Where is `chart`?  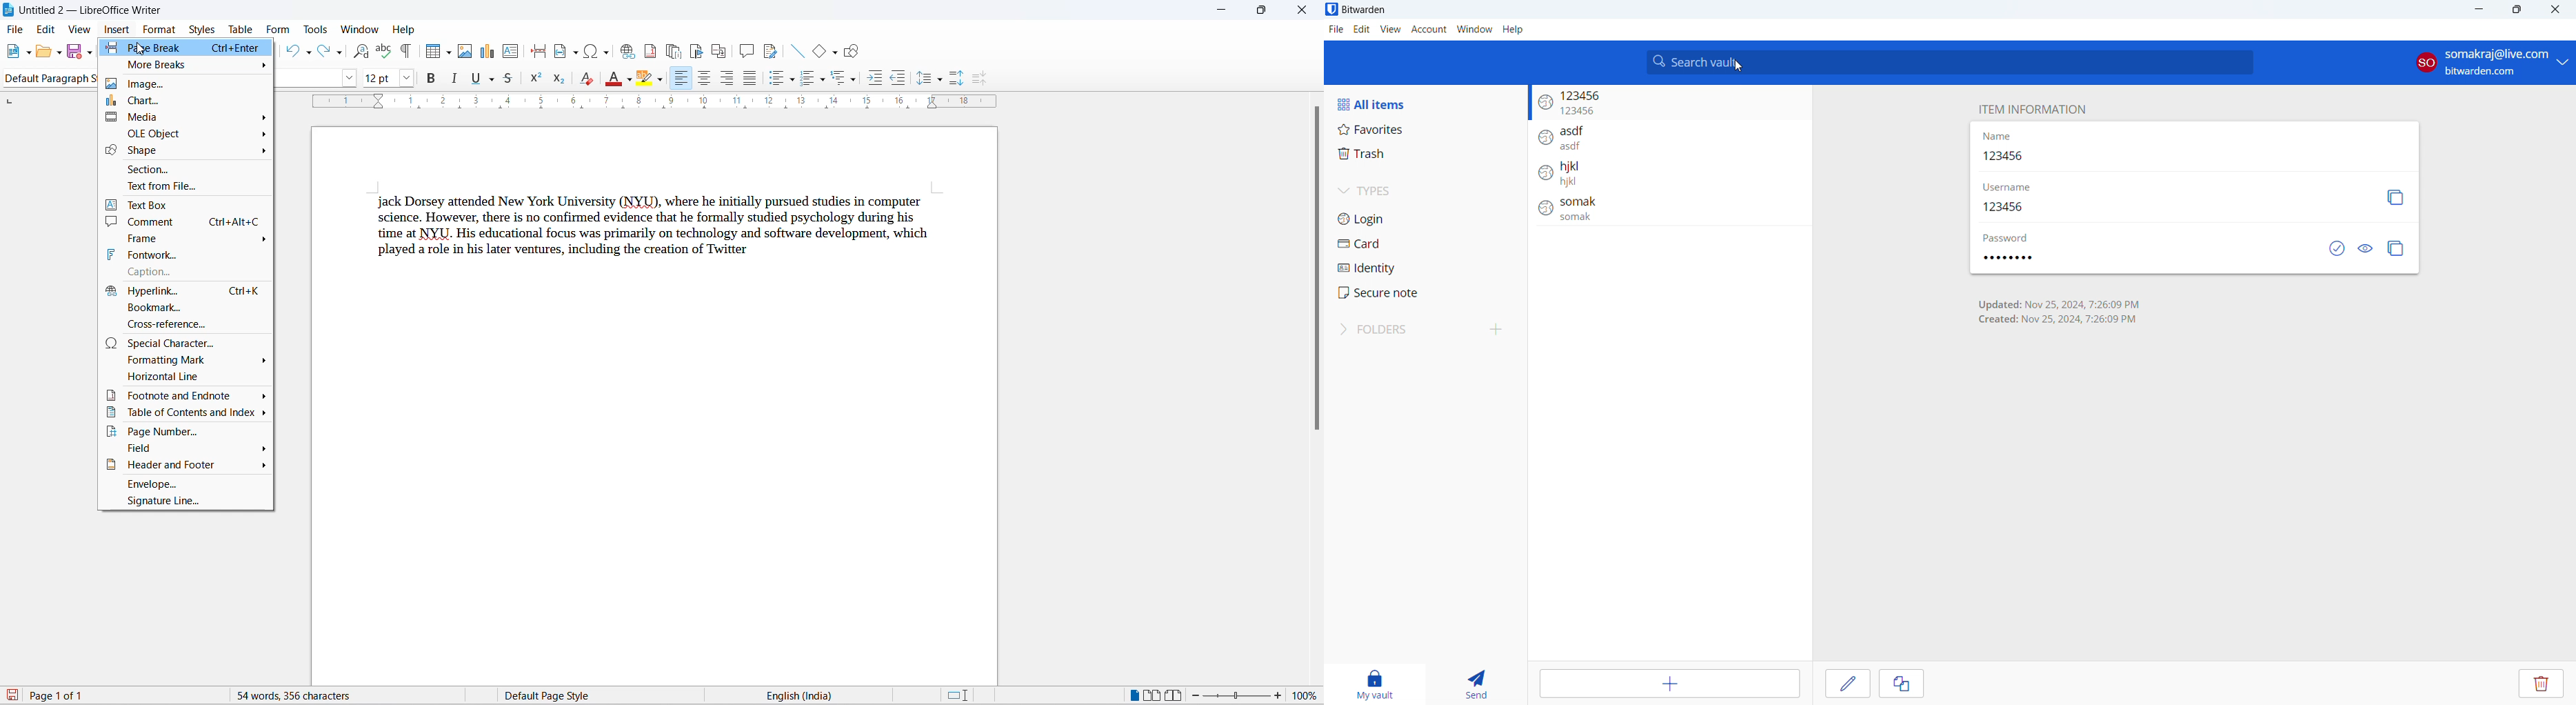 chart is located at coordinates (188, 101).